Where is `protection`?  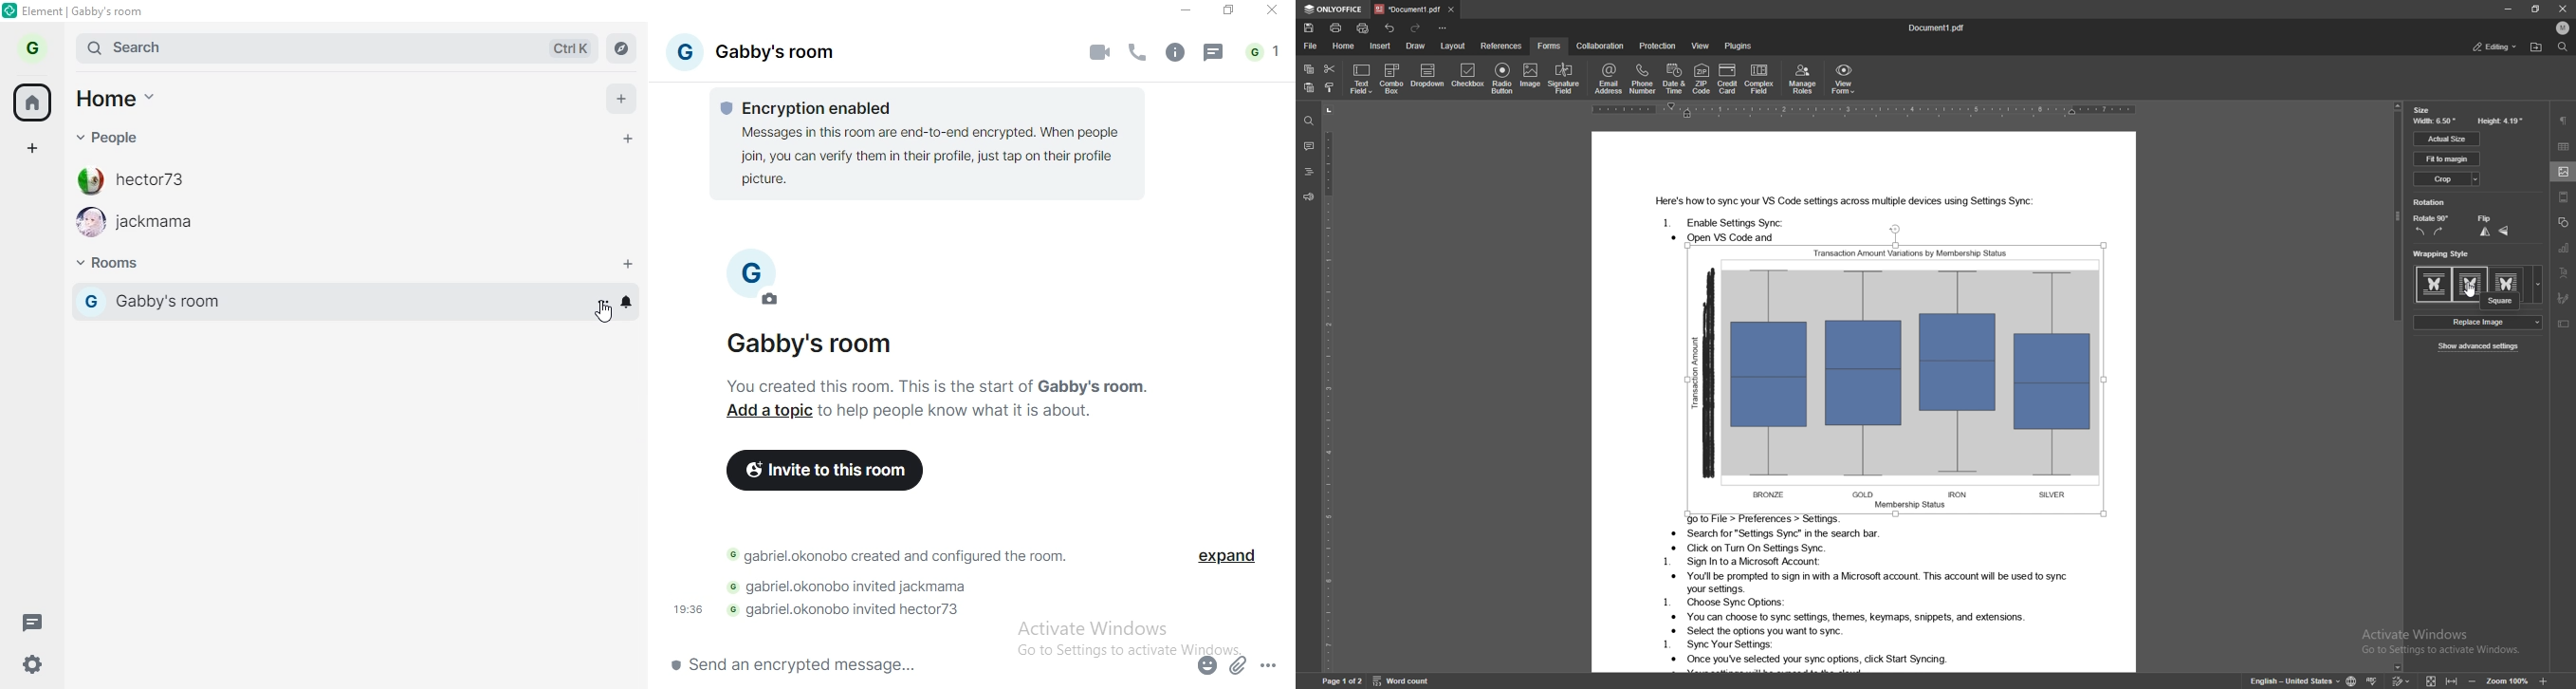
protection is located at coordinates (1658, 45).